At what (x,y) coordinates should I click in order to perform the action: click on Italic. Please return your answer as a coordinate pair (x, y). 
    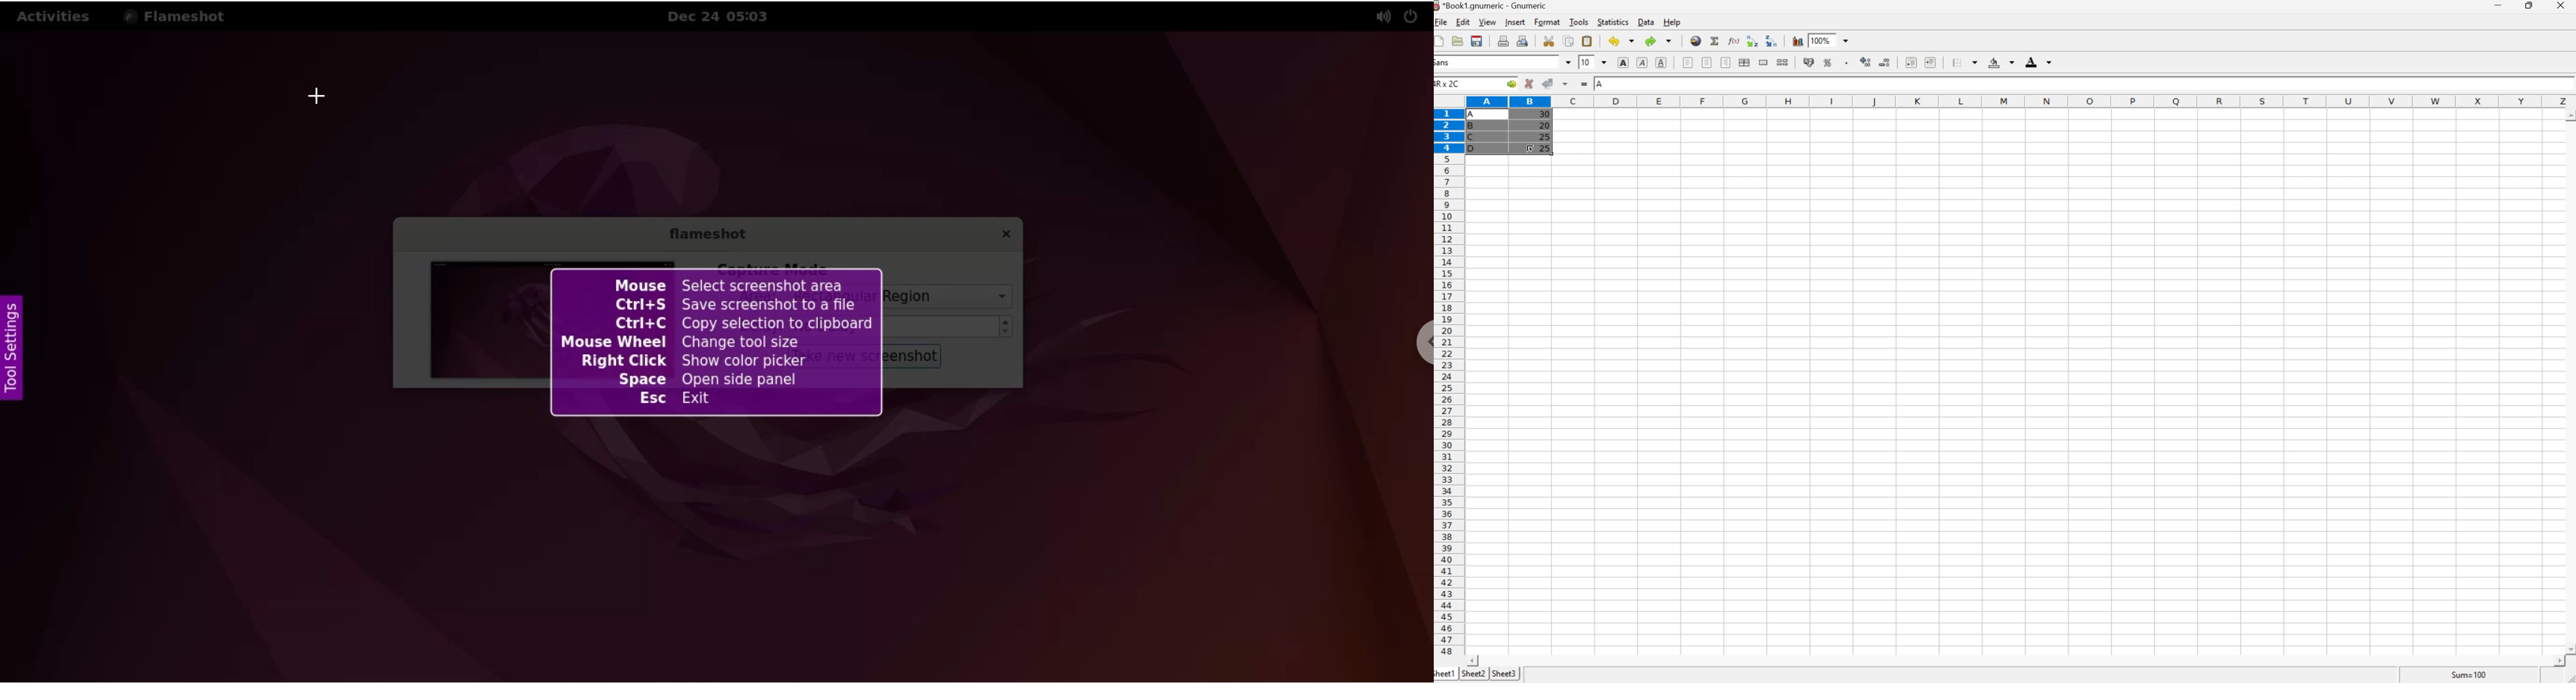
    Looking at the image, I should click on (1643, 61).